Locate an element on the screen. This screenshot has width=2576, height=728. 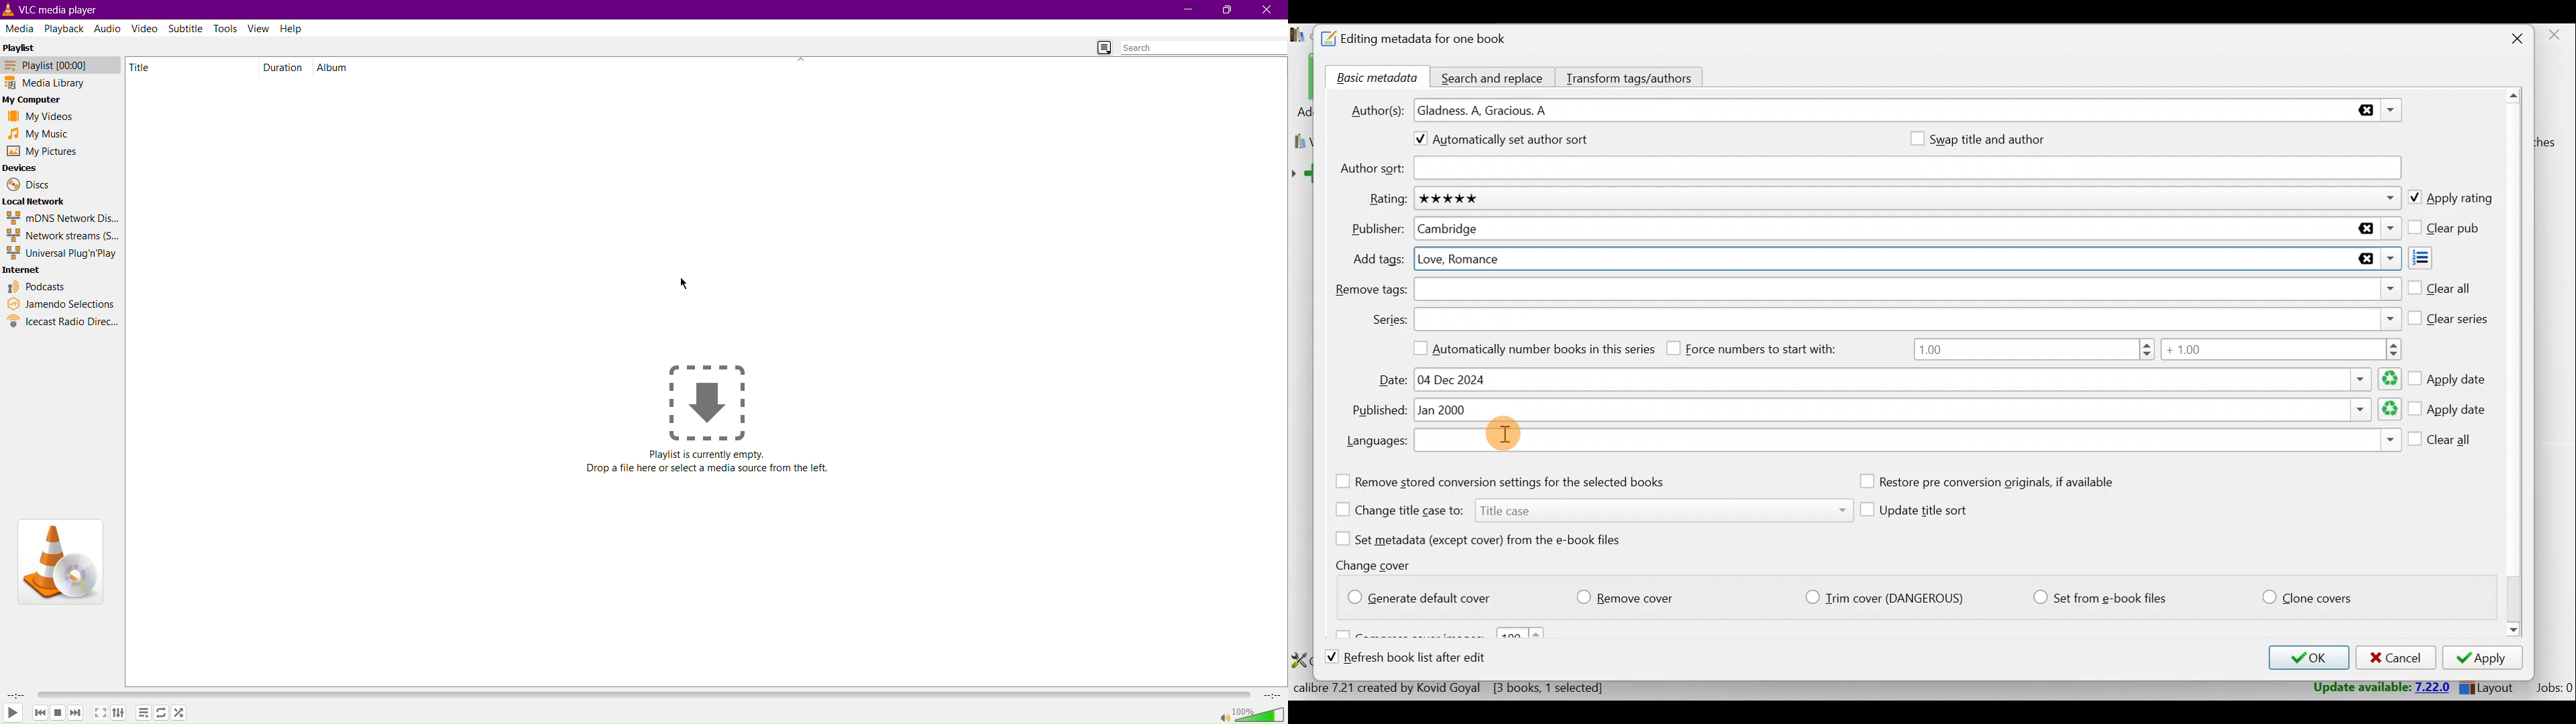
View is located at coordinates (260, 28).